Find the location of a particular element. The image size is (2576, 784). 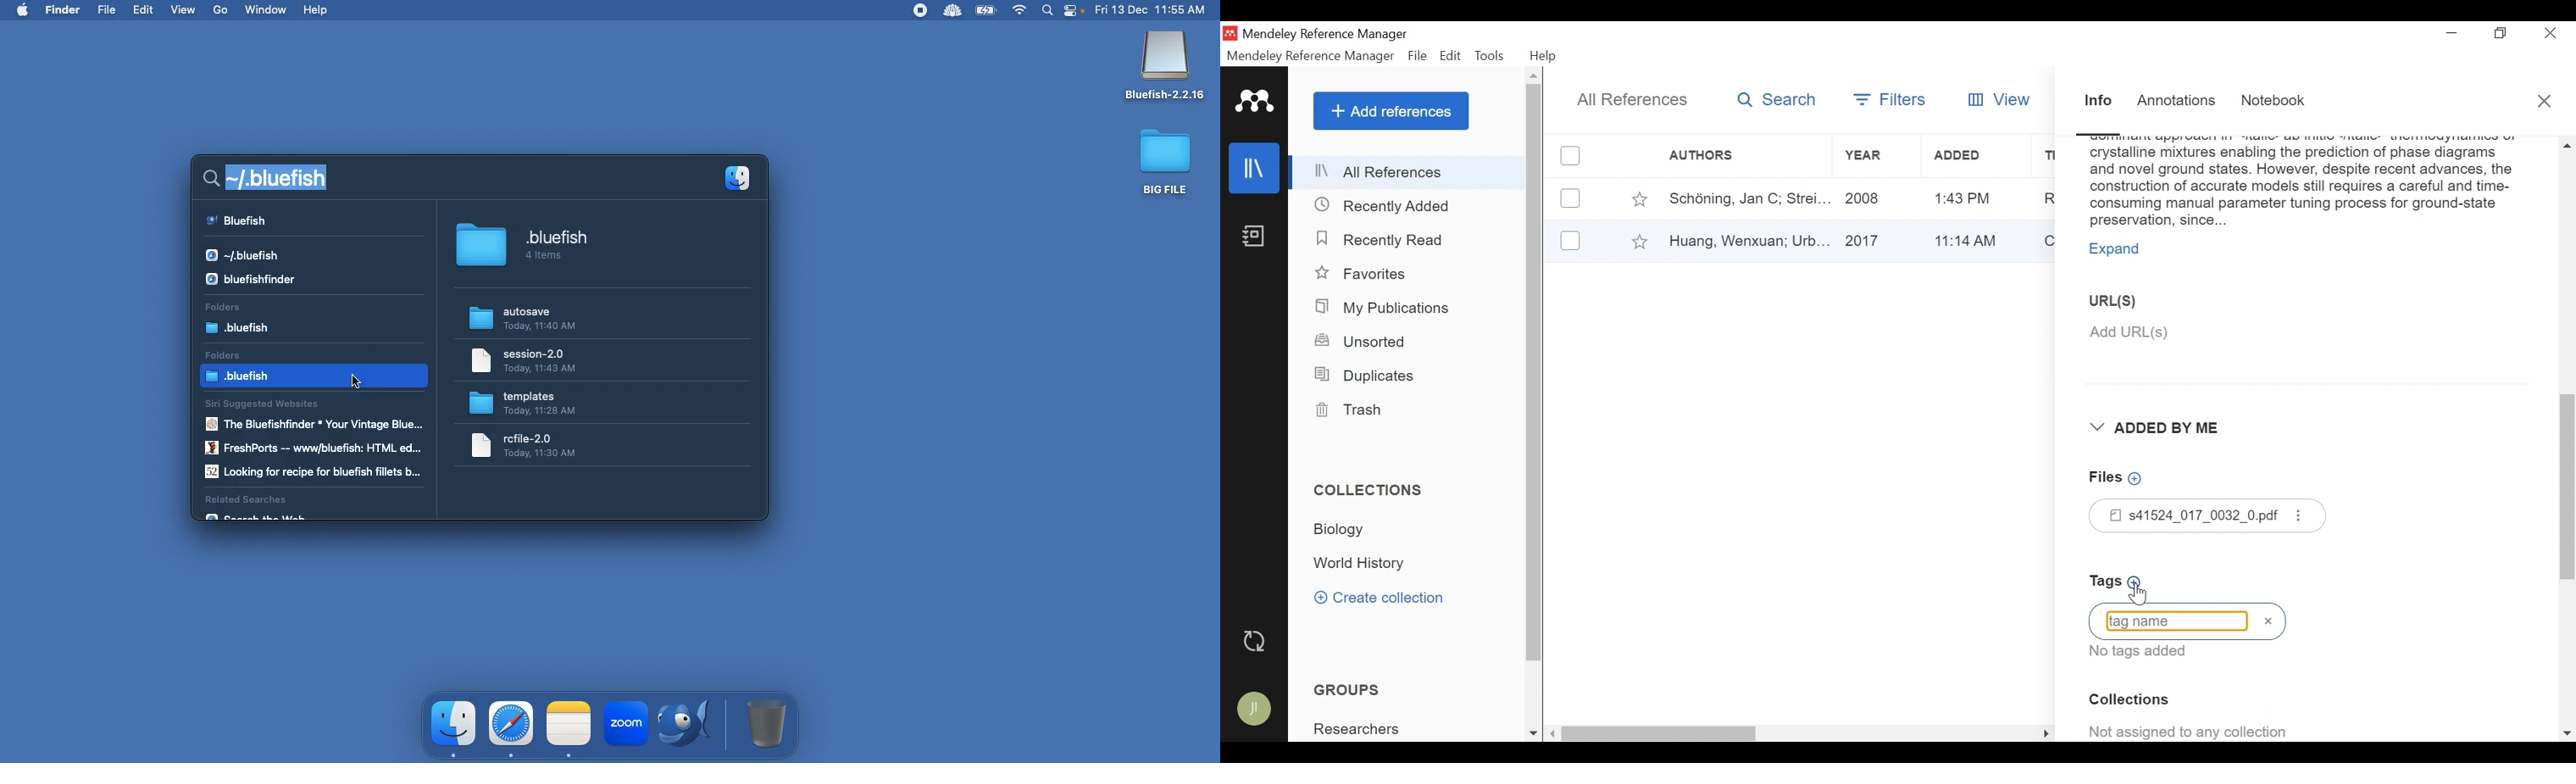

Group is located at coordinates (1362, 729).